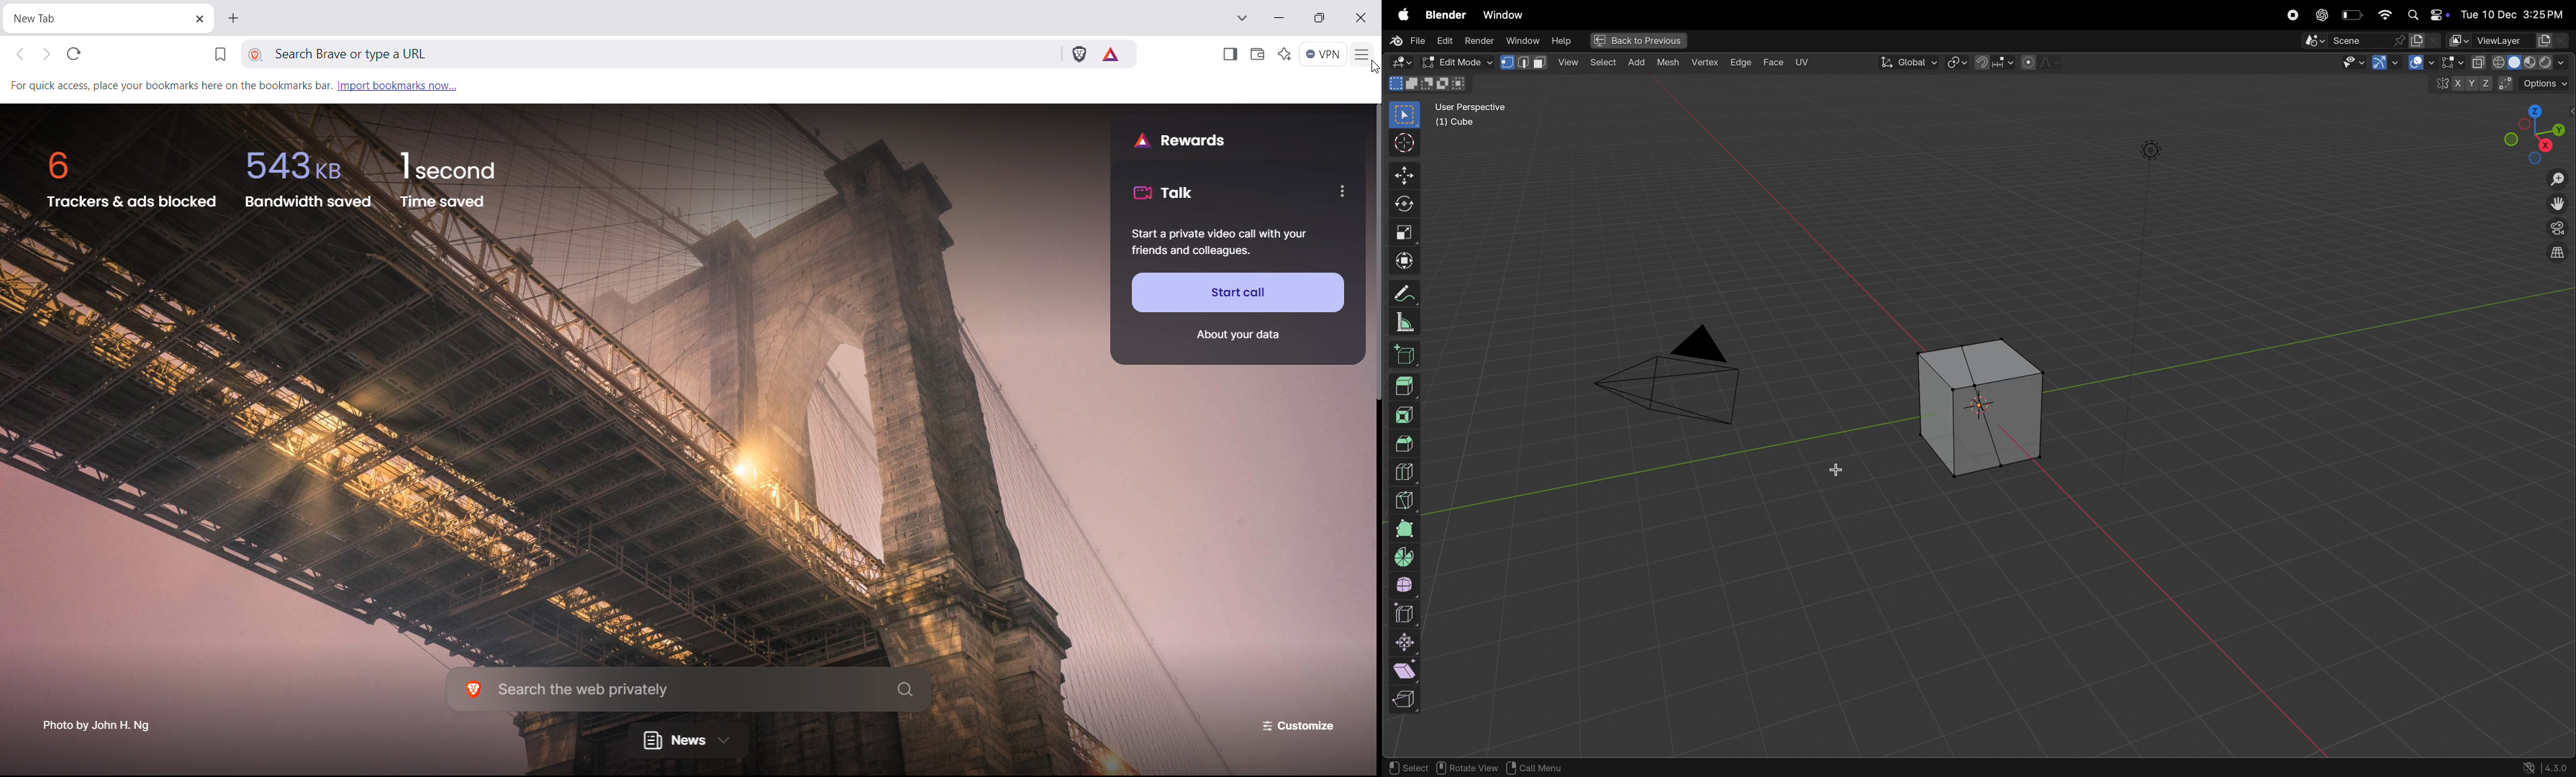 The image size is (2576, 784). What do you see at coordinates (1678, 381) in the screenshot?
I see `camera` at bounding box center [1678, 381].